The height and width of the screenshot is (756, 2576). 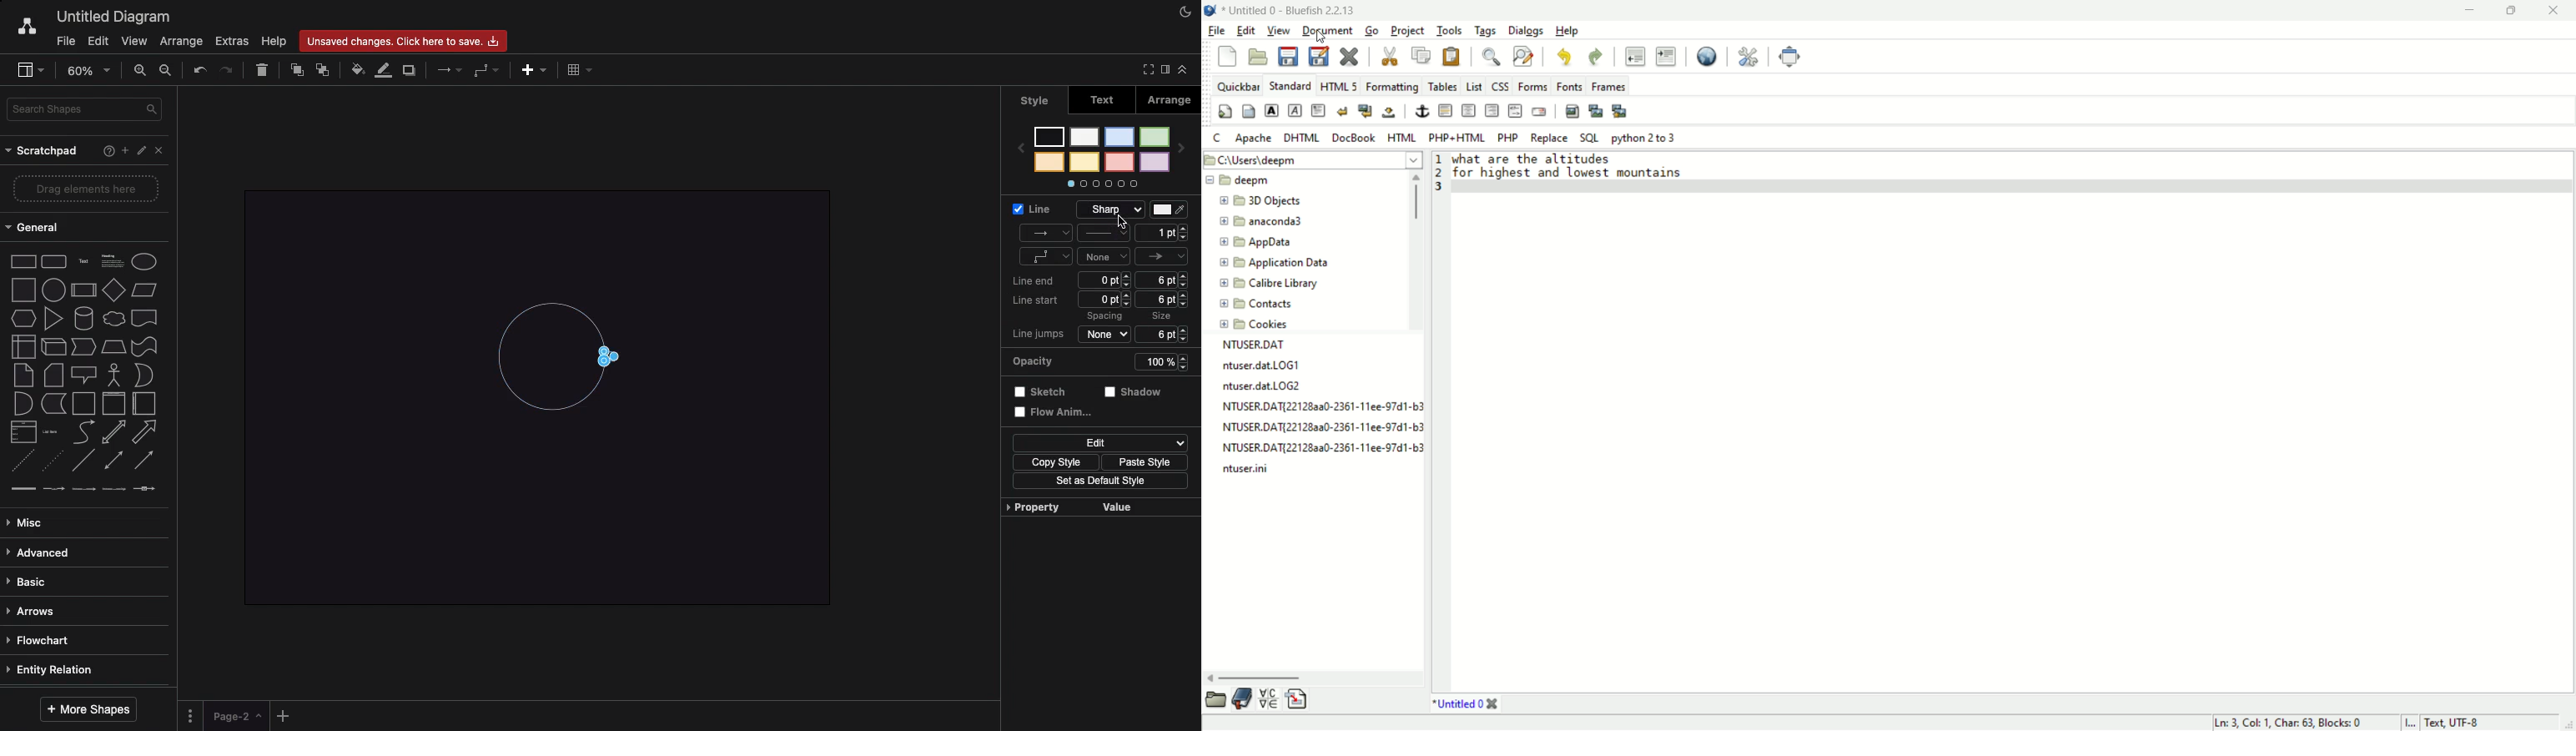 What do you see at coordinates (1301, 699) in the screenshot?
I see `insert file` at bounding box center [1301, 699].